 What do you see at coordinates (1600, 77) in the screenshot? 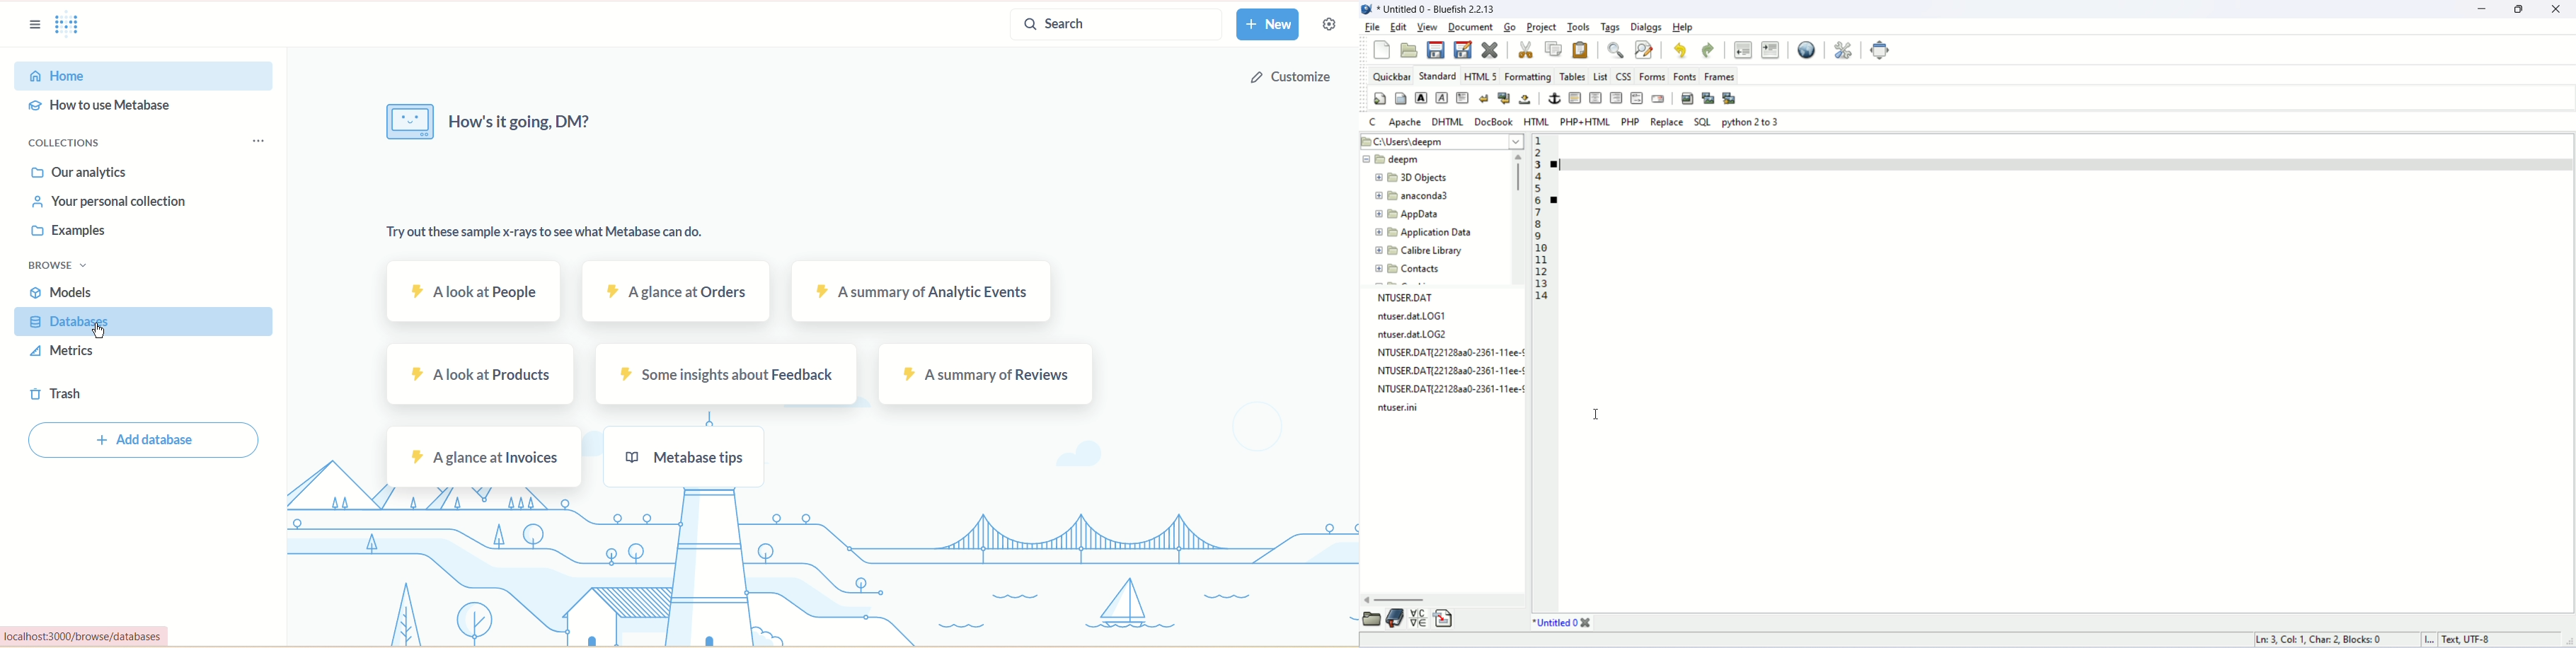
I see `list` at bounding box center [1600, 77].